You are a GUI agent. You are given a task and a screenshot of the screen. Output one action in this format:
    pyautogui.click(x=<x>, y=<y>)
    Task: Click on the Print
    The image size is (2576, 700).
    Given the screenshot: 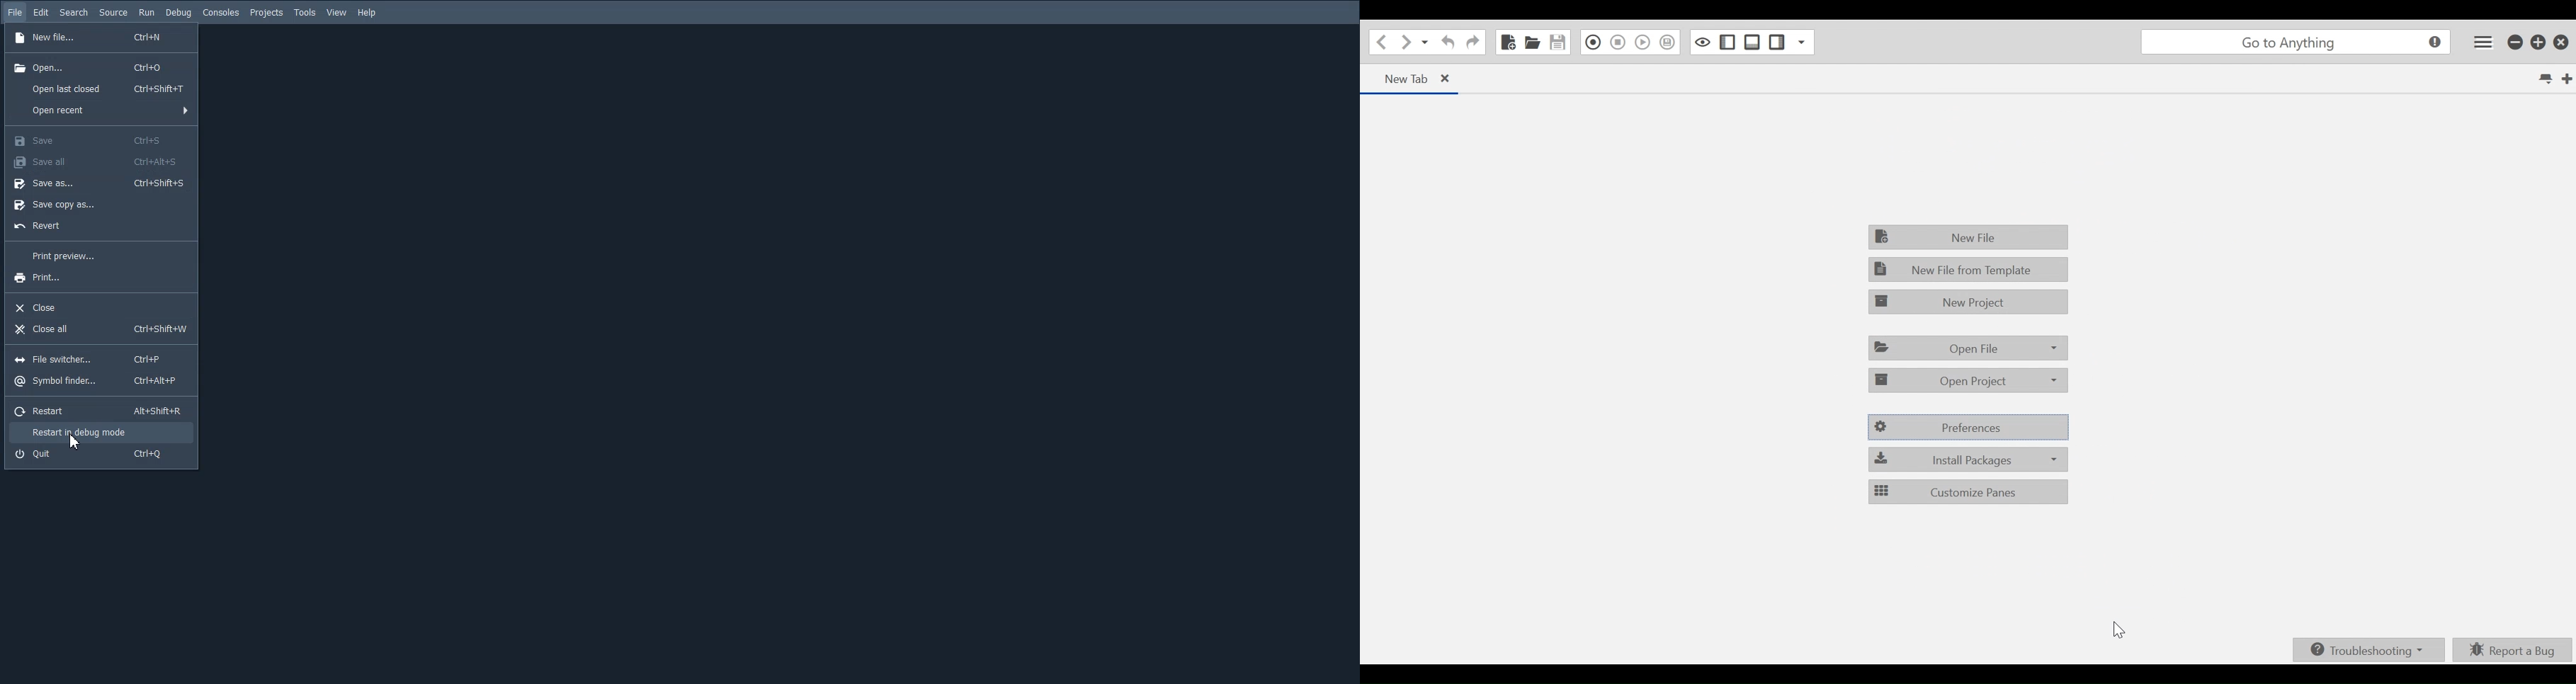 What is the action you would take?
    pyautogui.click(x=98, y=278)
    